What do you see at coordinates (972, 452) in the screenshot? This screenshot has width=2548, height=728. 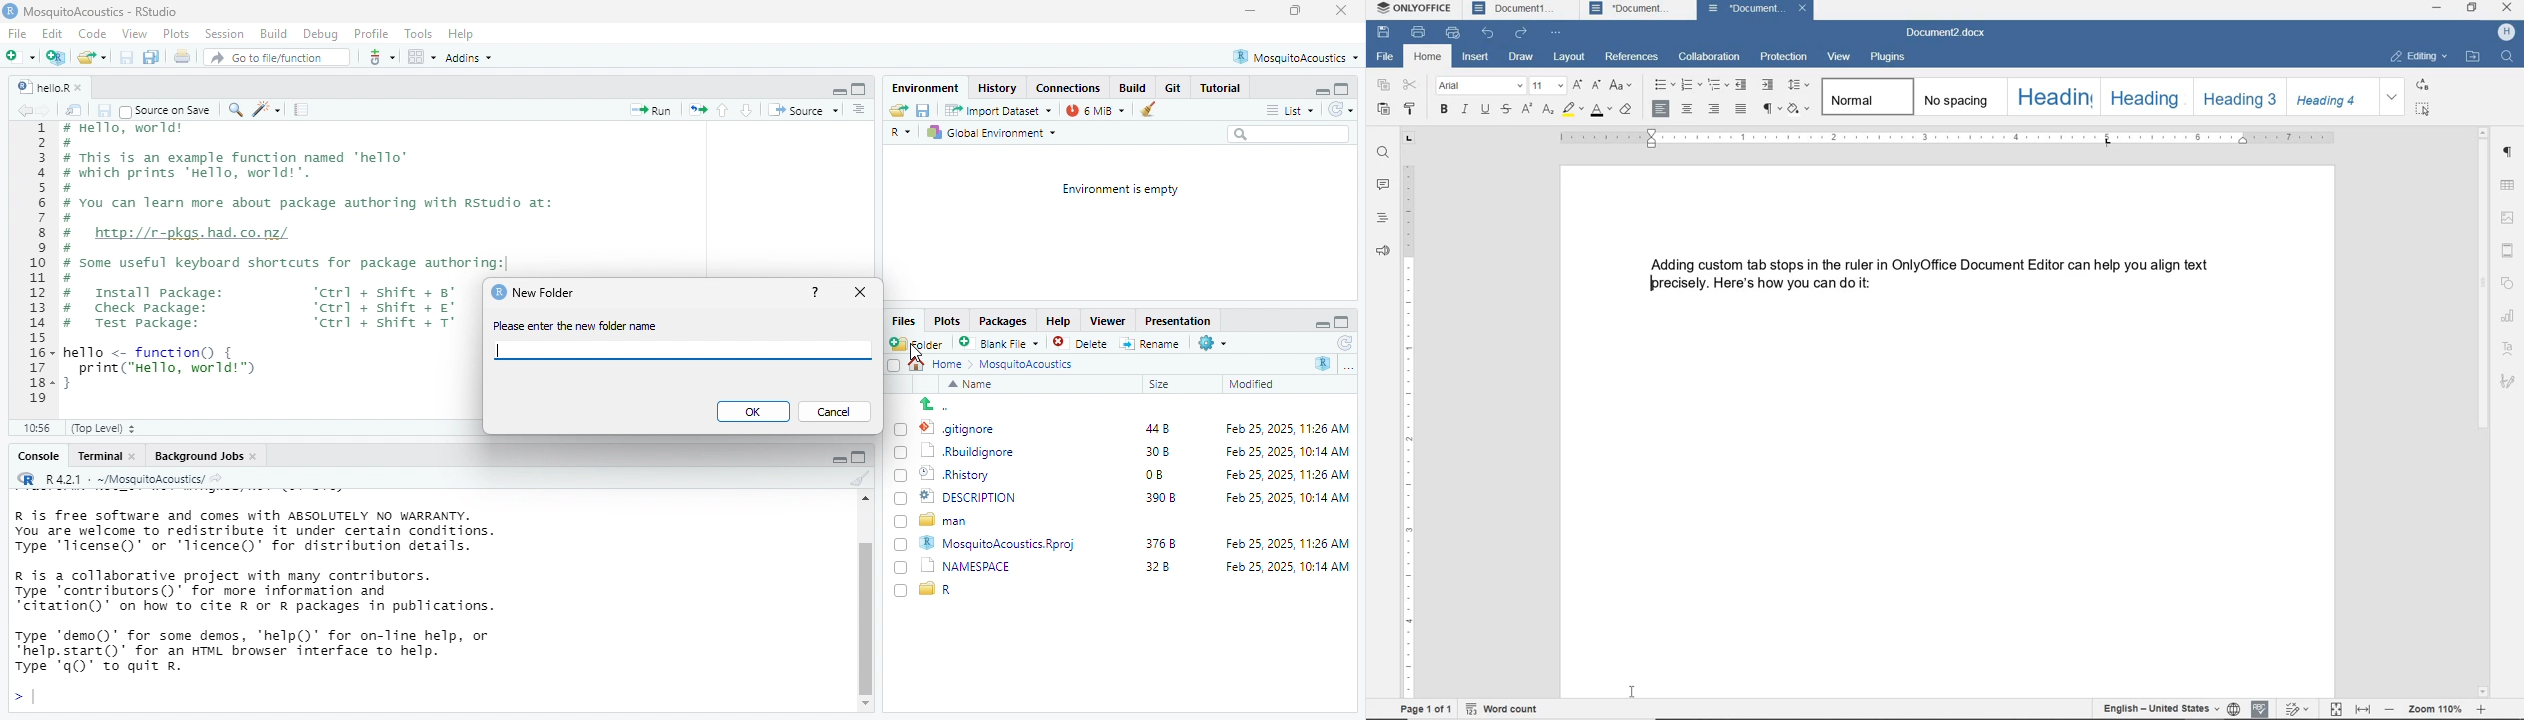 I see `rburgignore` at bounding box center [972, 452].